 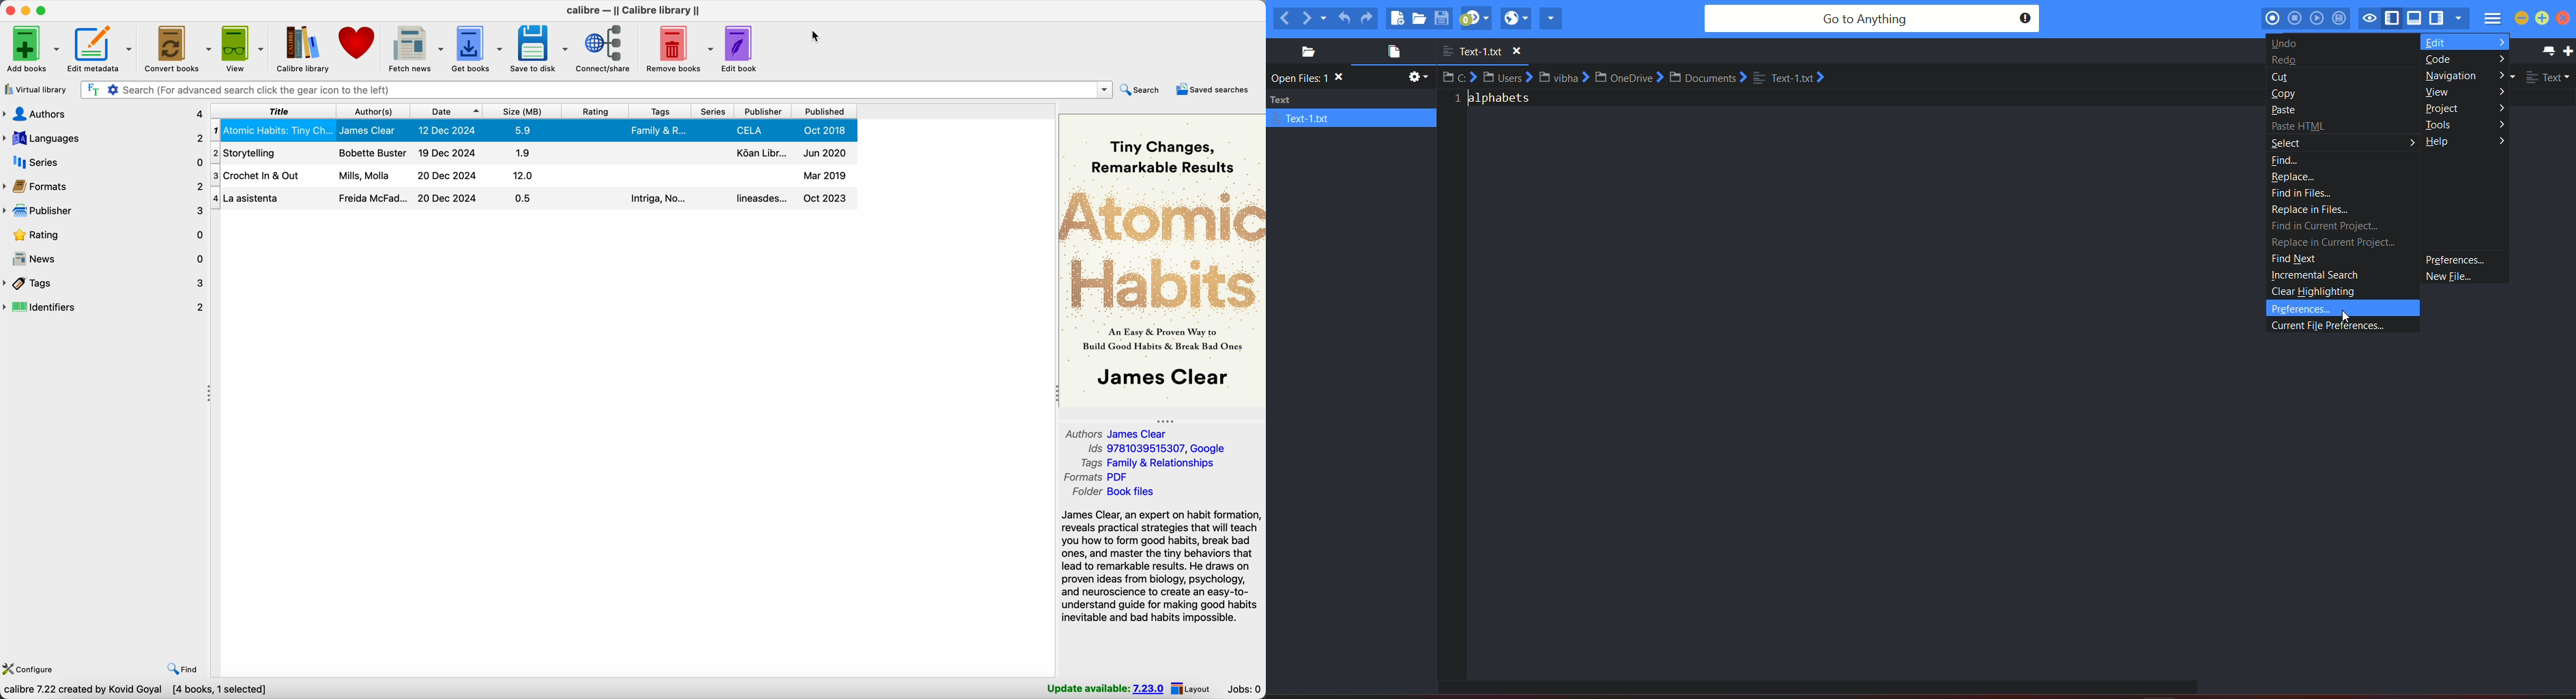 I want to click on series, so click(x=104, y=162).